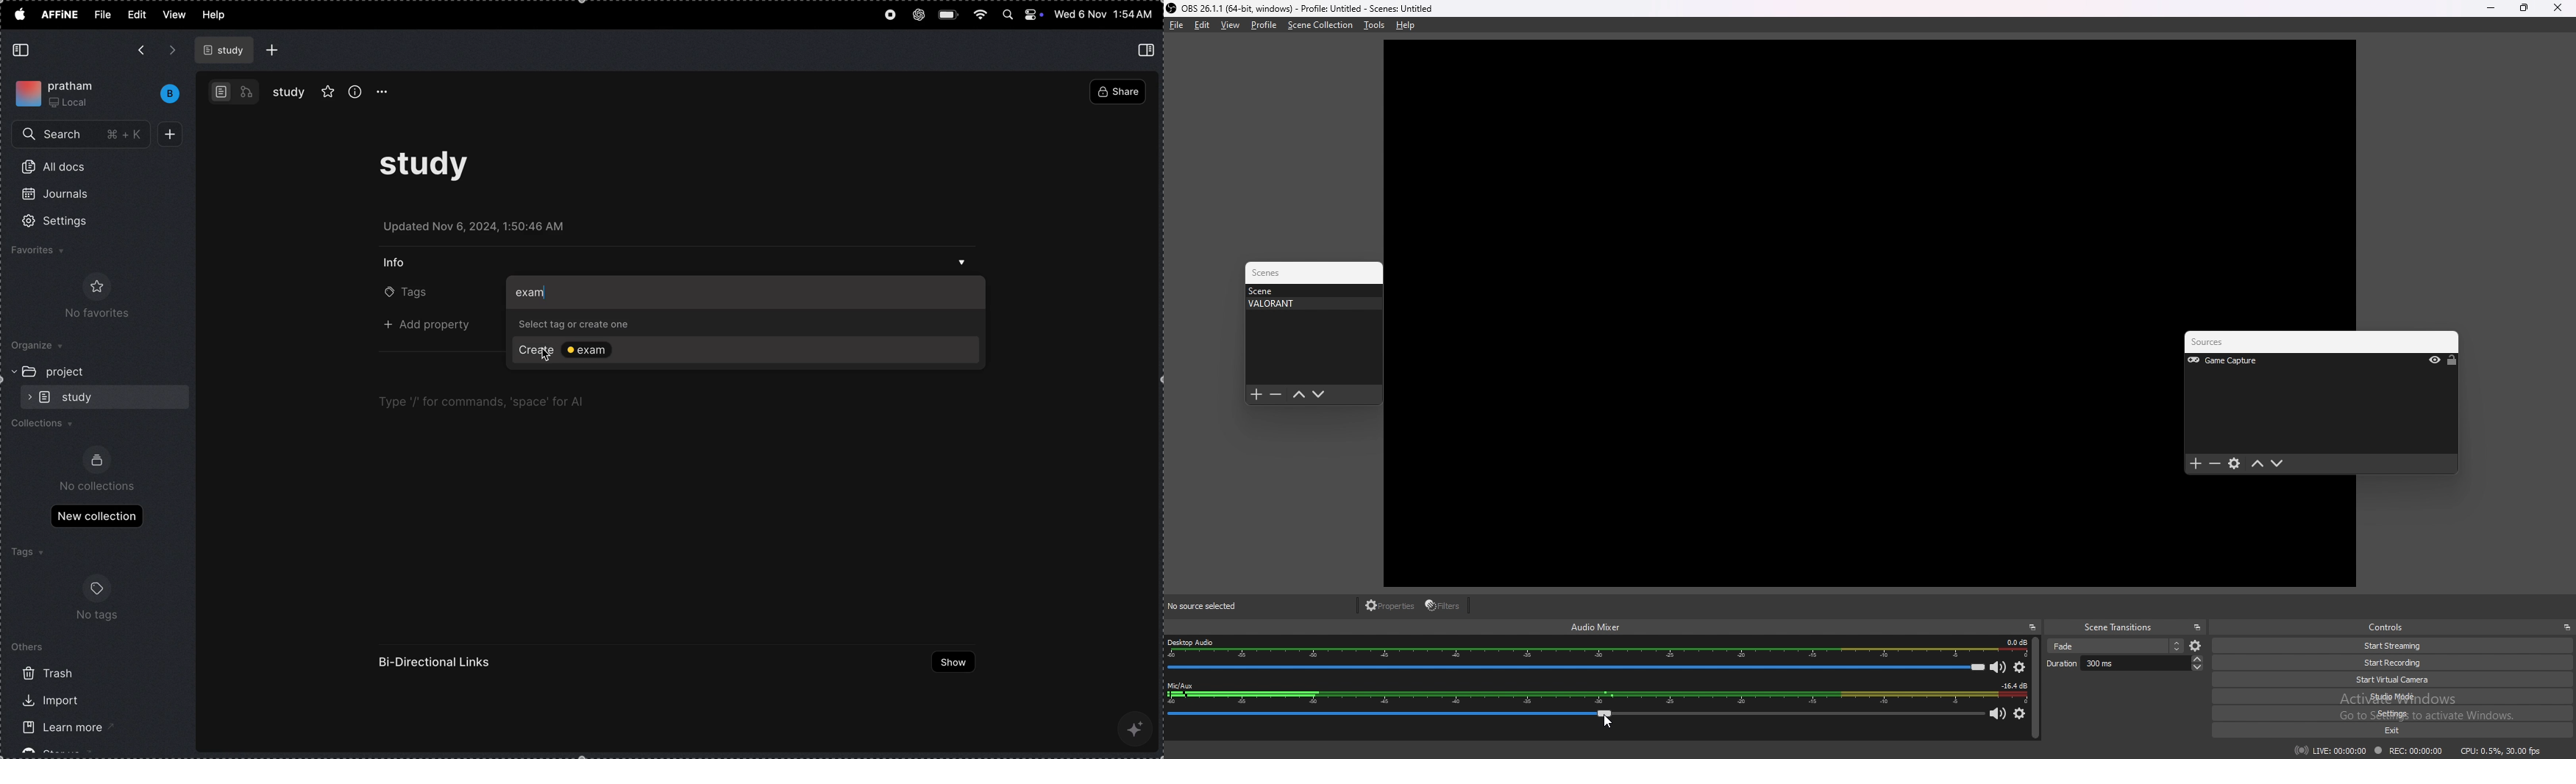 The height and width of the screenshot is (784, 2576). Describe the element at coordinates (2032, 627) in the screenshot. I see `pop out` at that location.